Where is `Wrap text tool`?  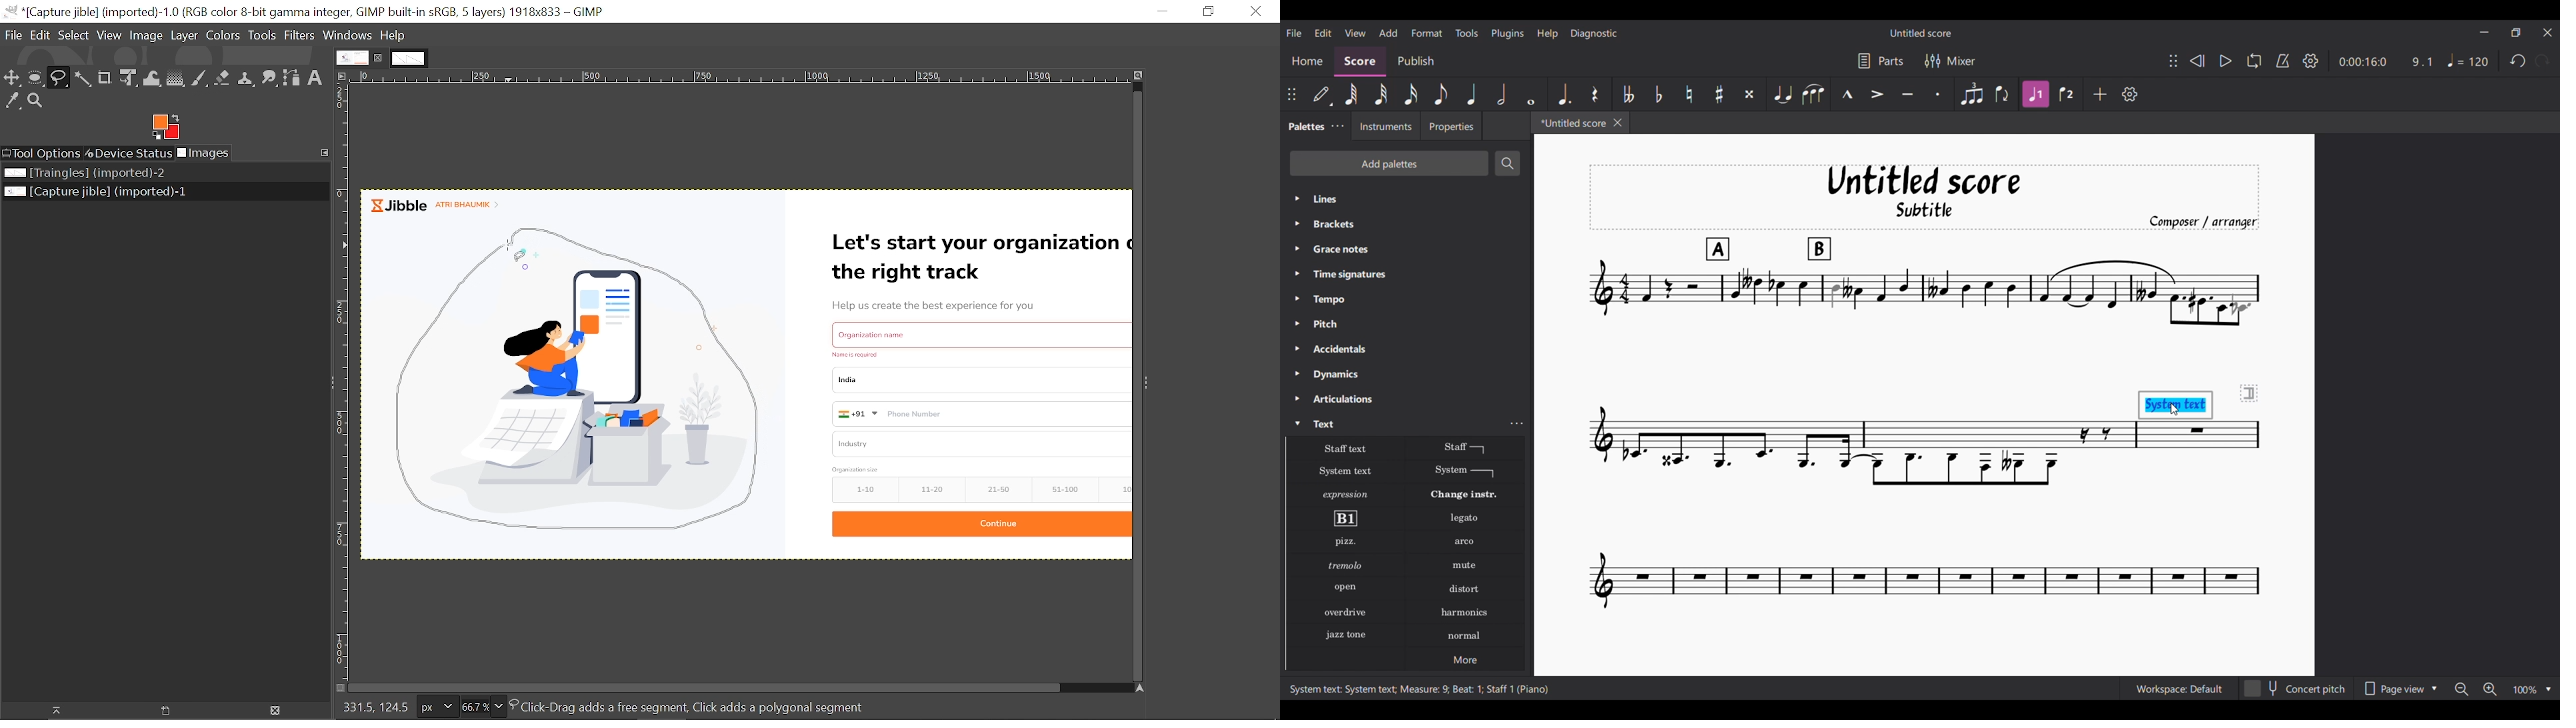 Wrap text tool is located at coordinates (152, 79).